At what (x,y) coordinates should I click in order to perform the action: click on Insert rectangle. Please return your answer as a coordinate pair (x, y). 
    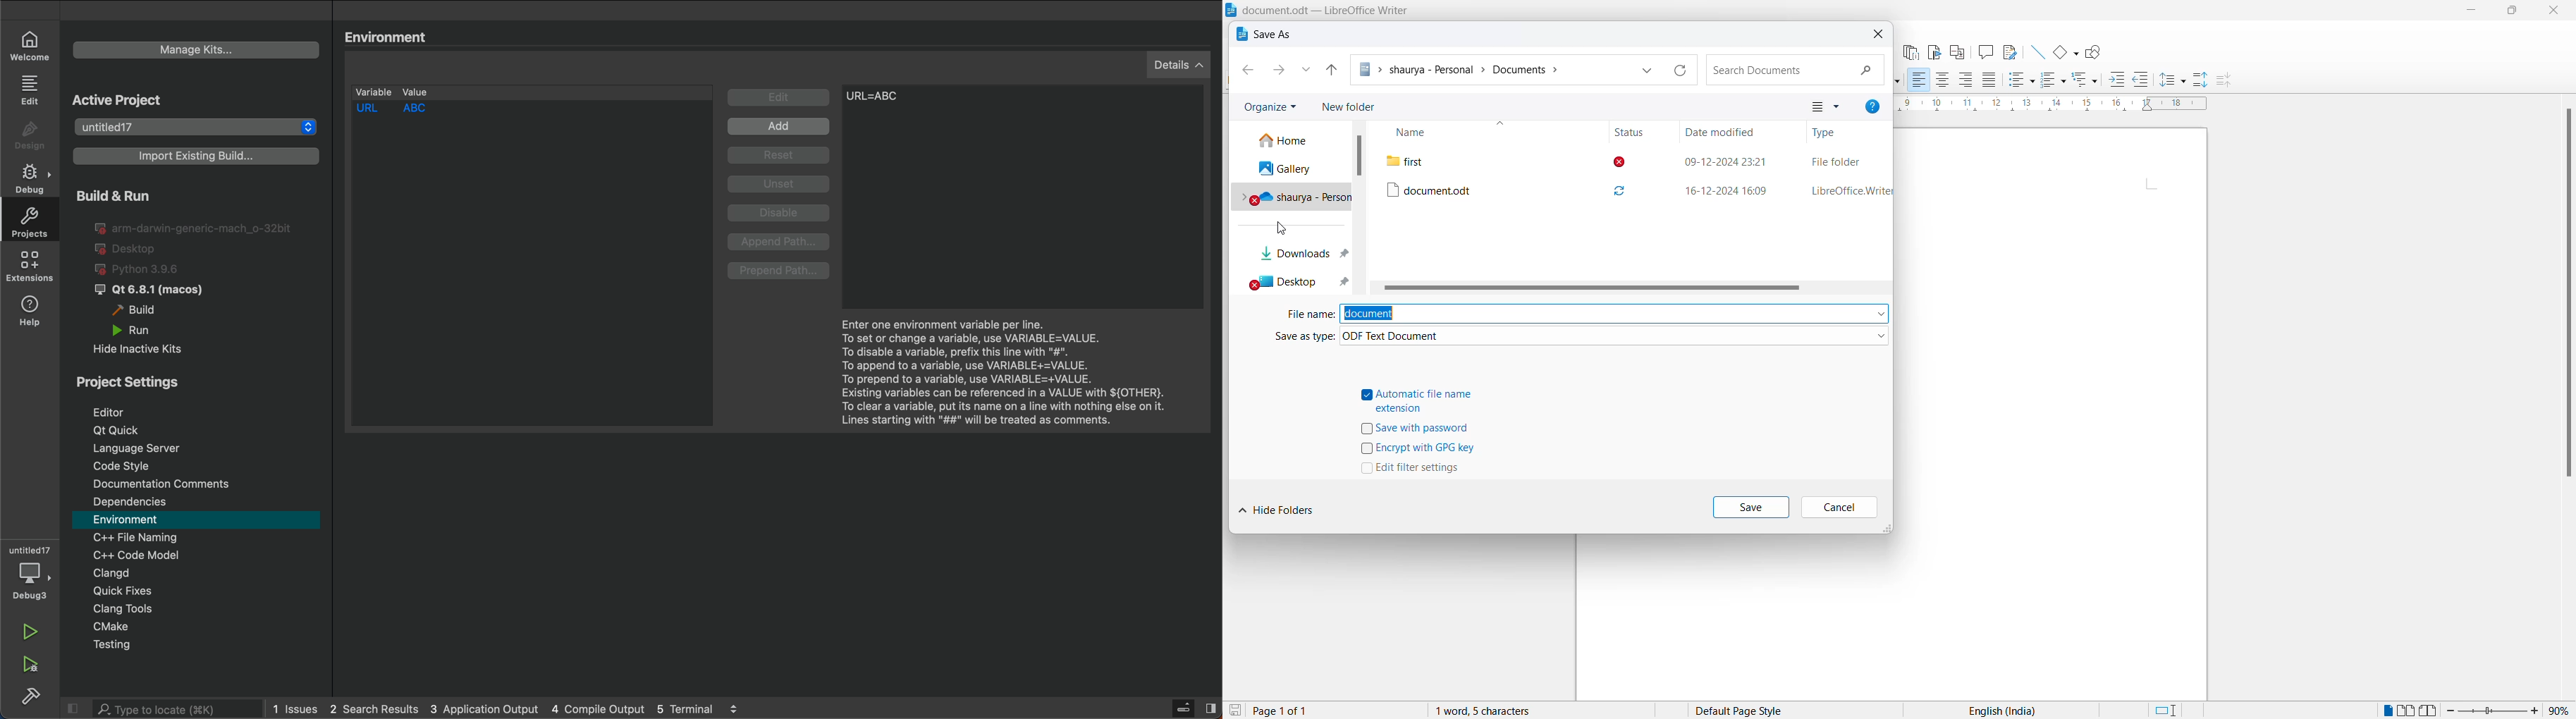
    Looking at the image, I should click on (2066, 54).